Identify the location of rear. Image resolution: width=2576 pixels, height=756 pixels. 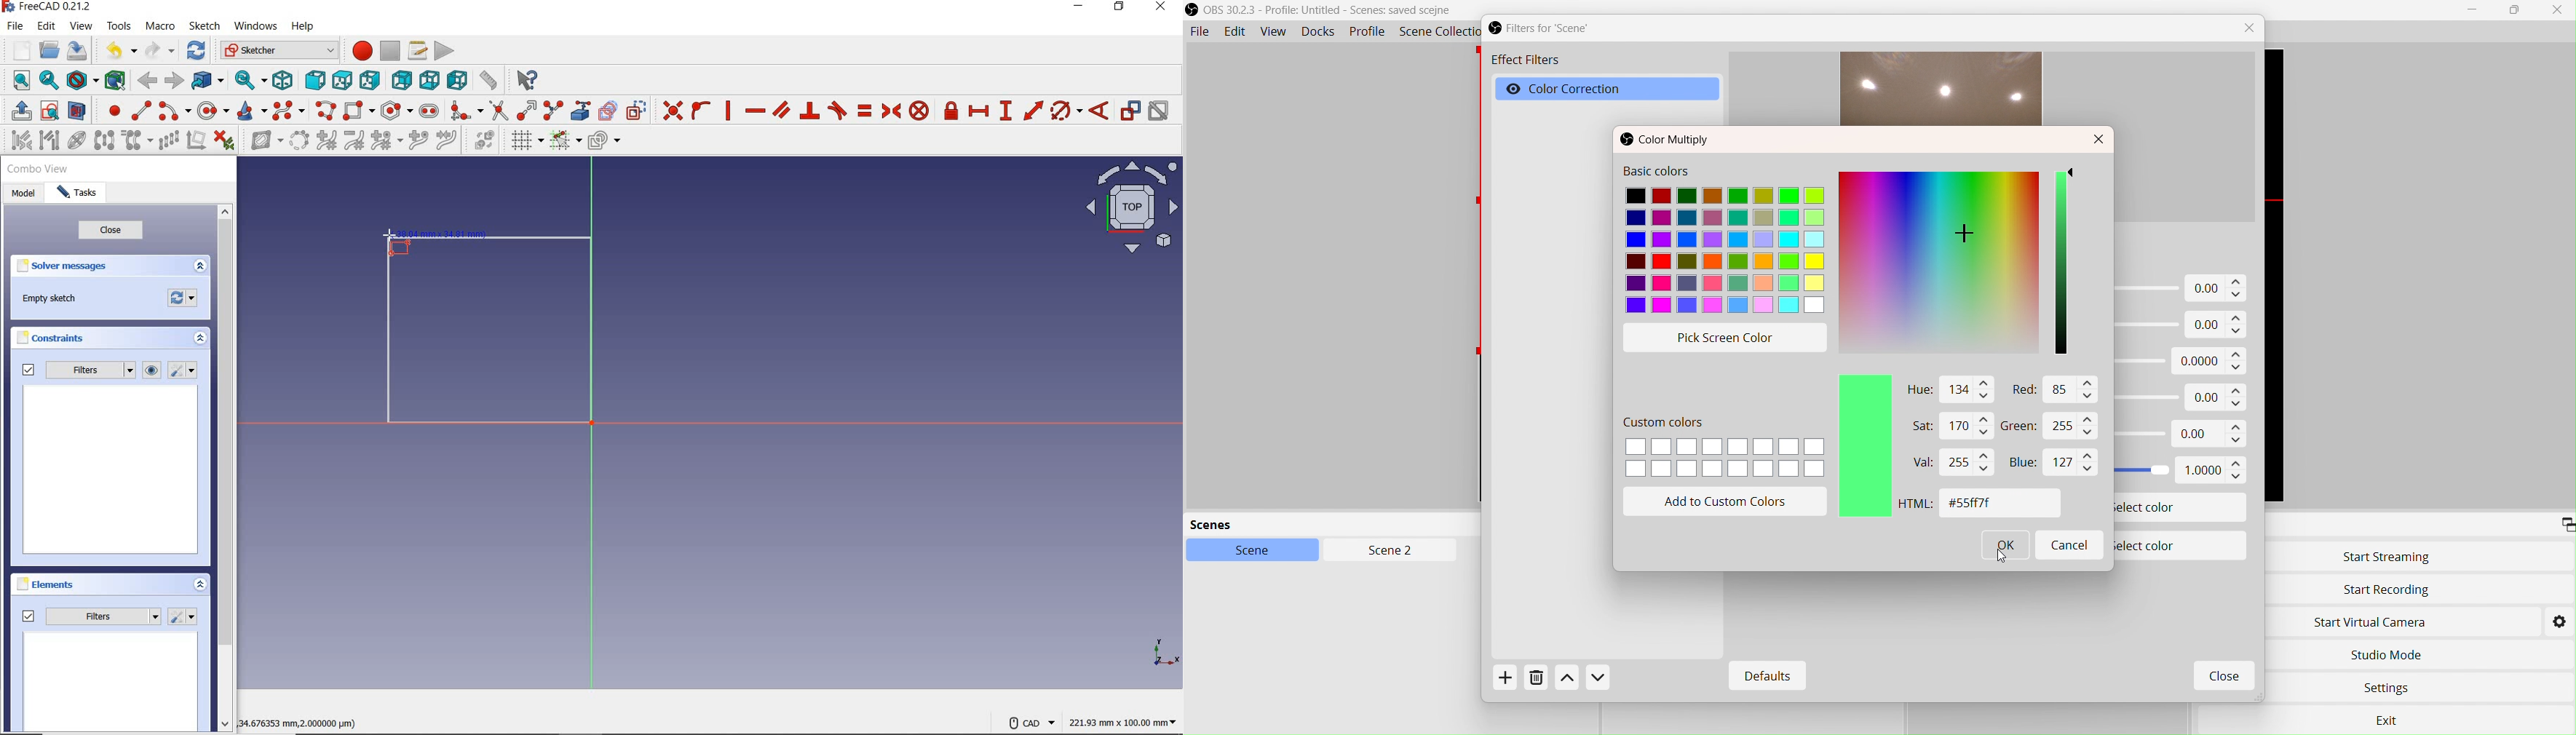
(402, 80).